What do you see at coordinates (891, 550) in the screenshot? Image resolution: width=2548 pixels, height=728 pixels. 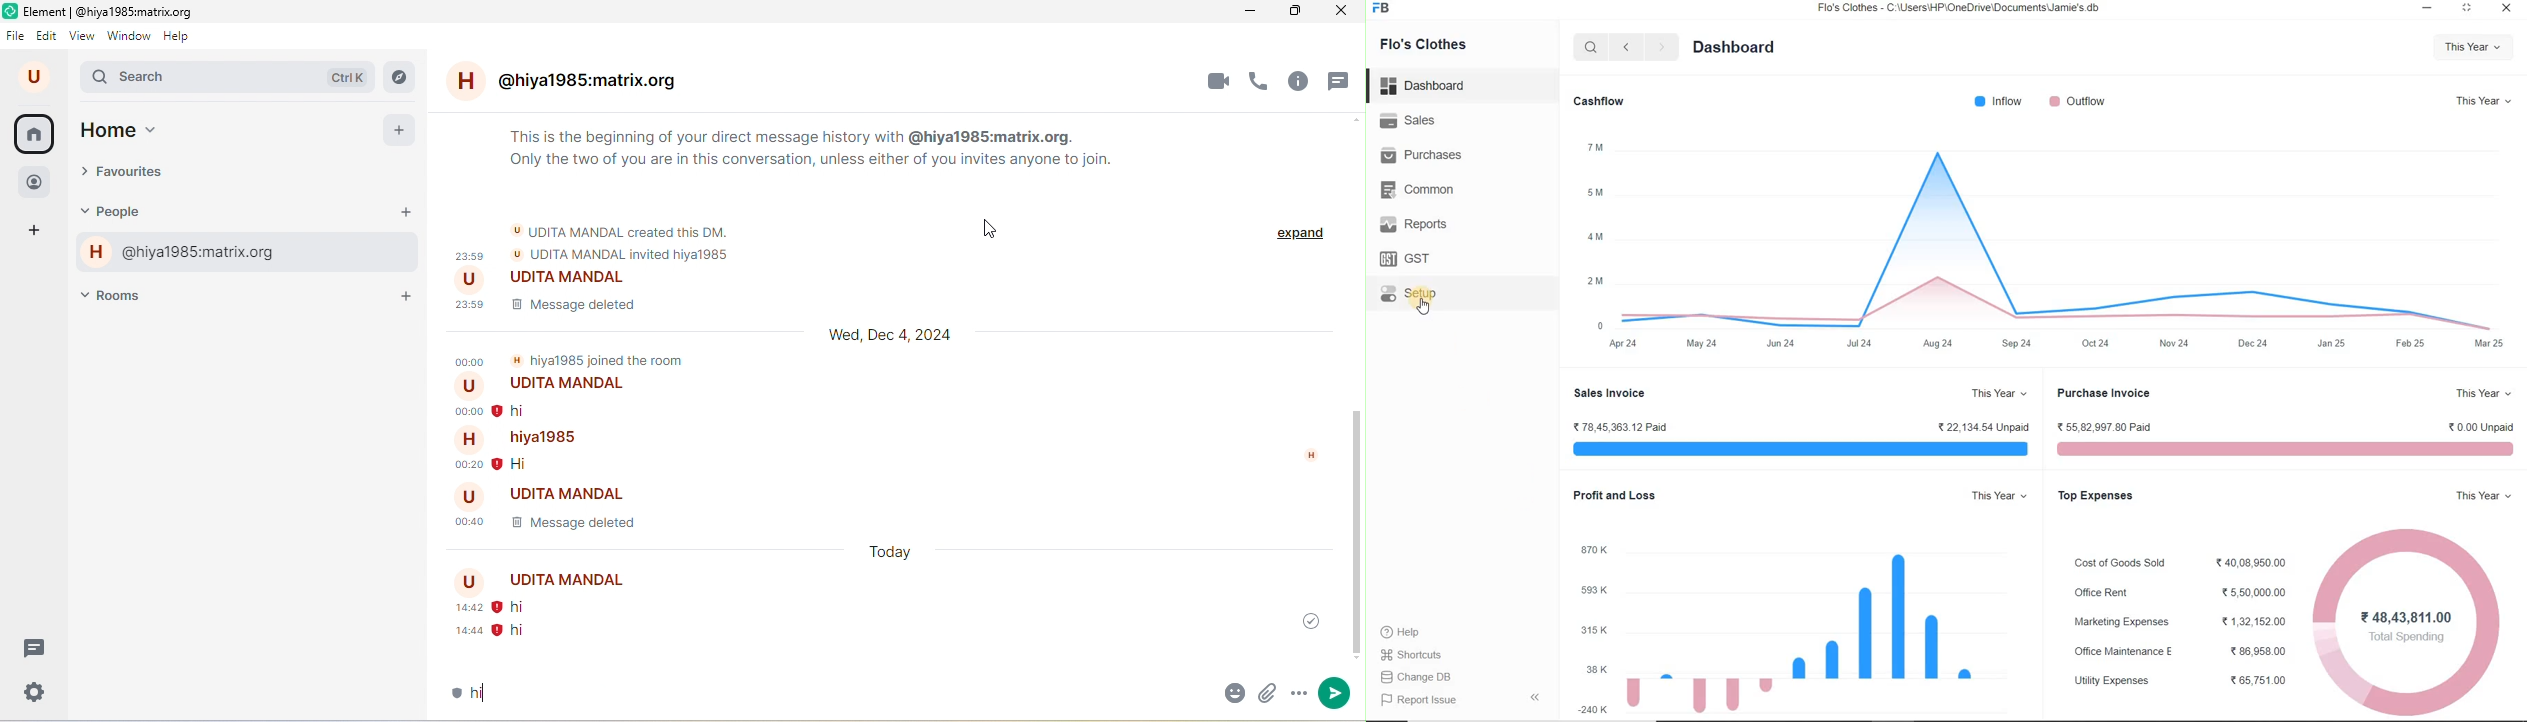 I see `today` at bounding box center [891, 550].